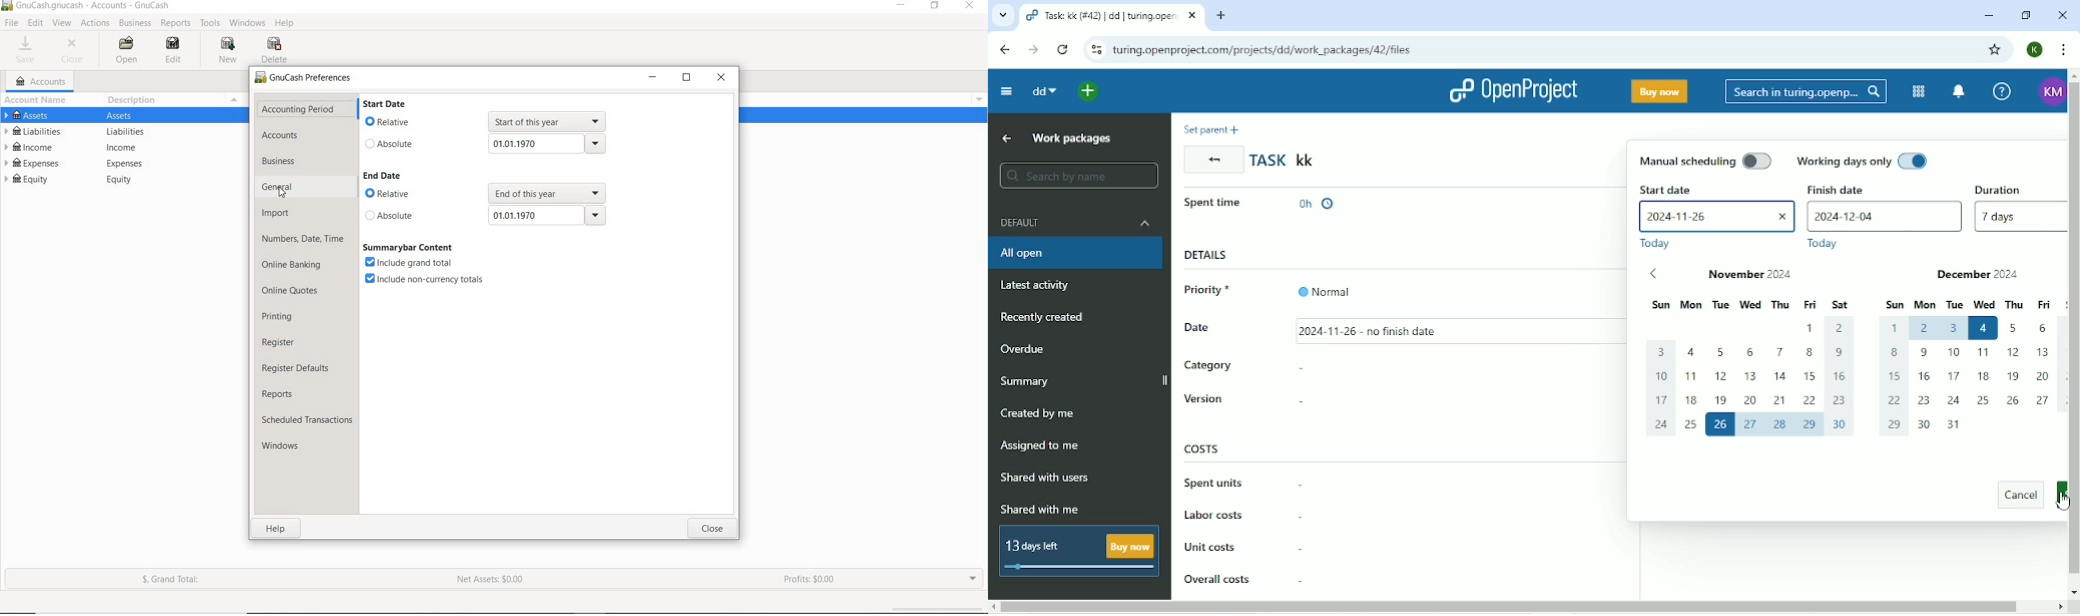 This screenshot has width=2100, height=616. What do you see at coordinates (231, 51) in the screenshot?
I see `NEW` at bounding box center [231, 51].